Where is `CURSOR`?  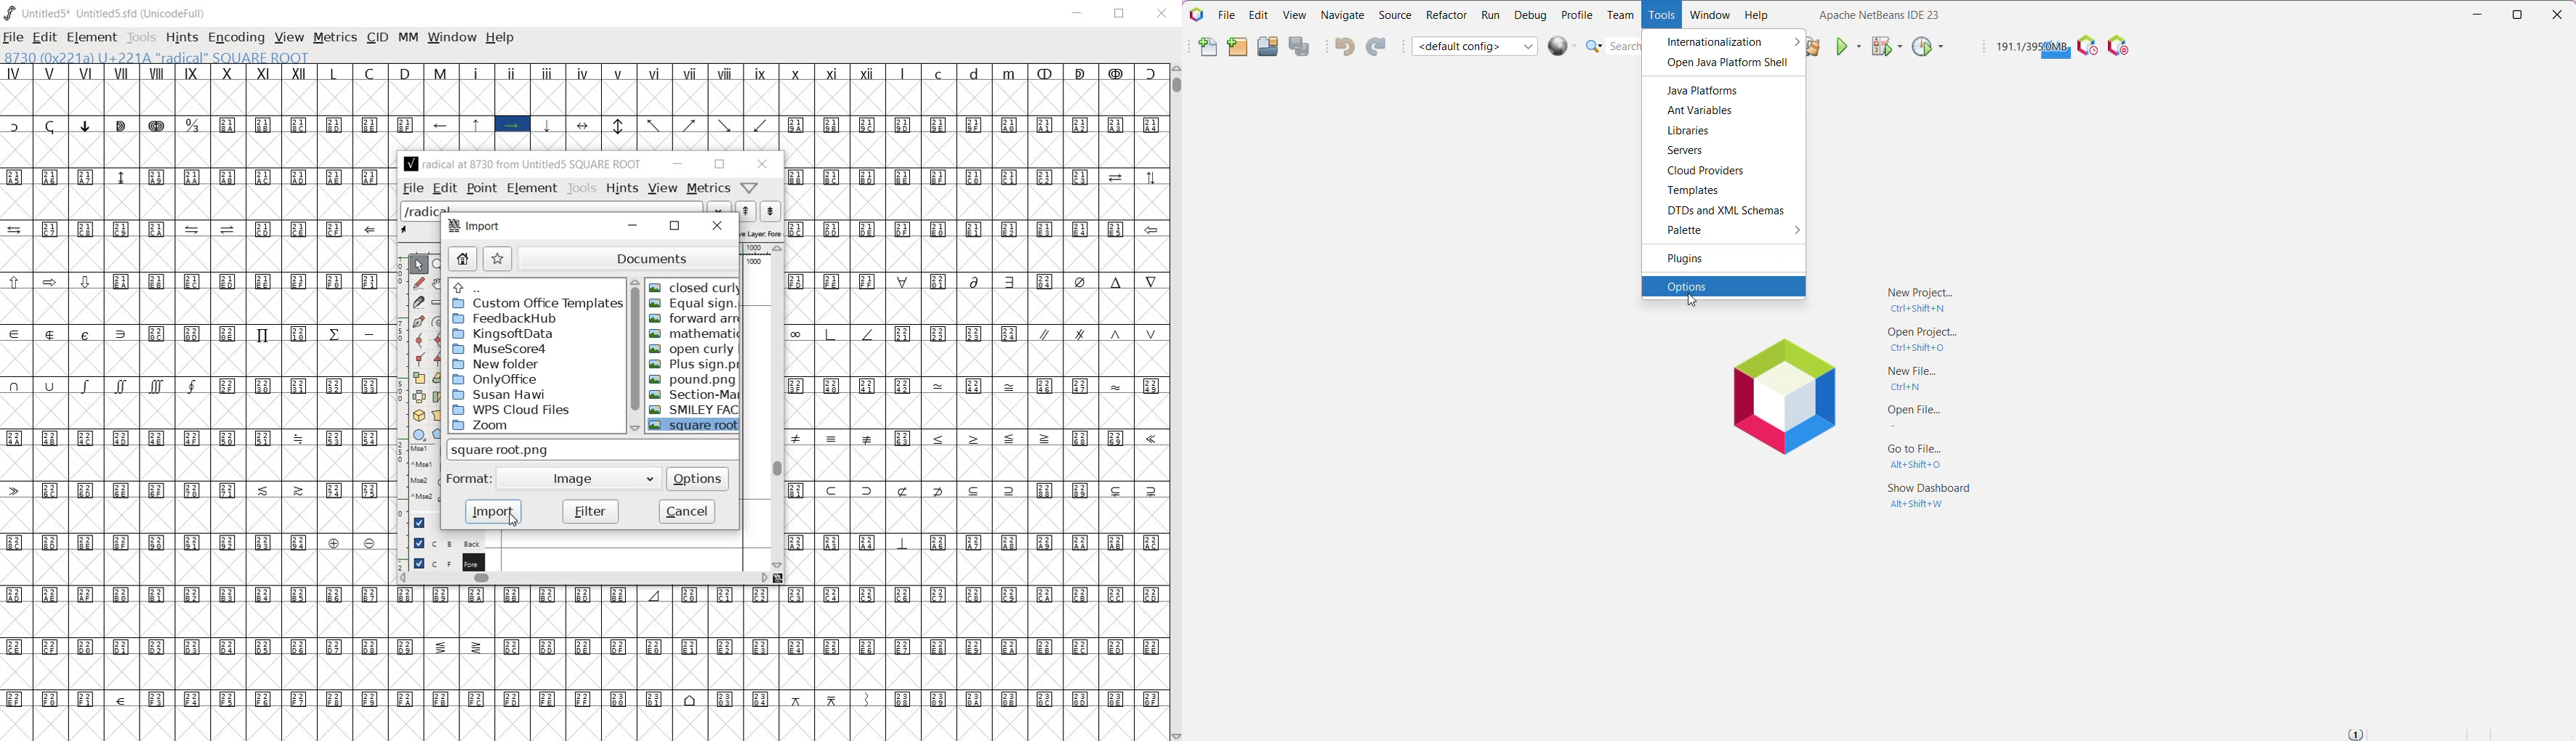
CURSOR is located at coordinates (513, 521).